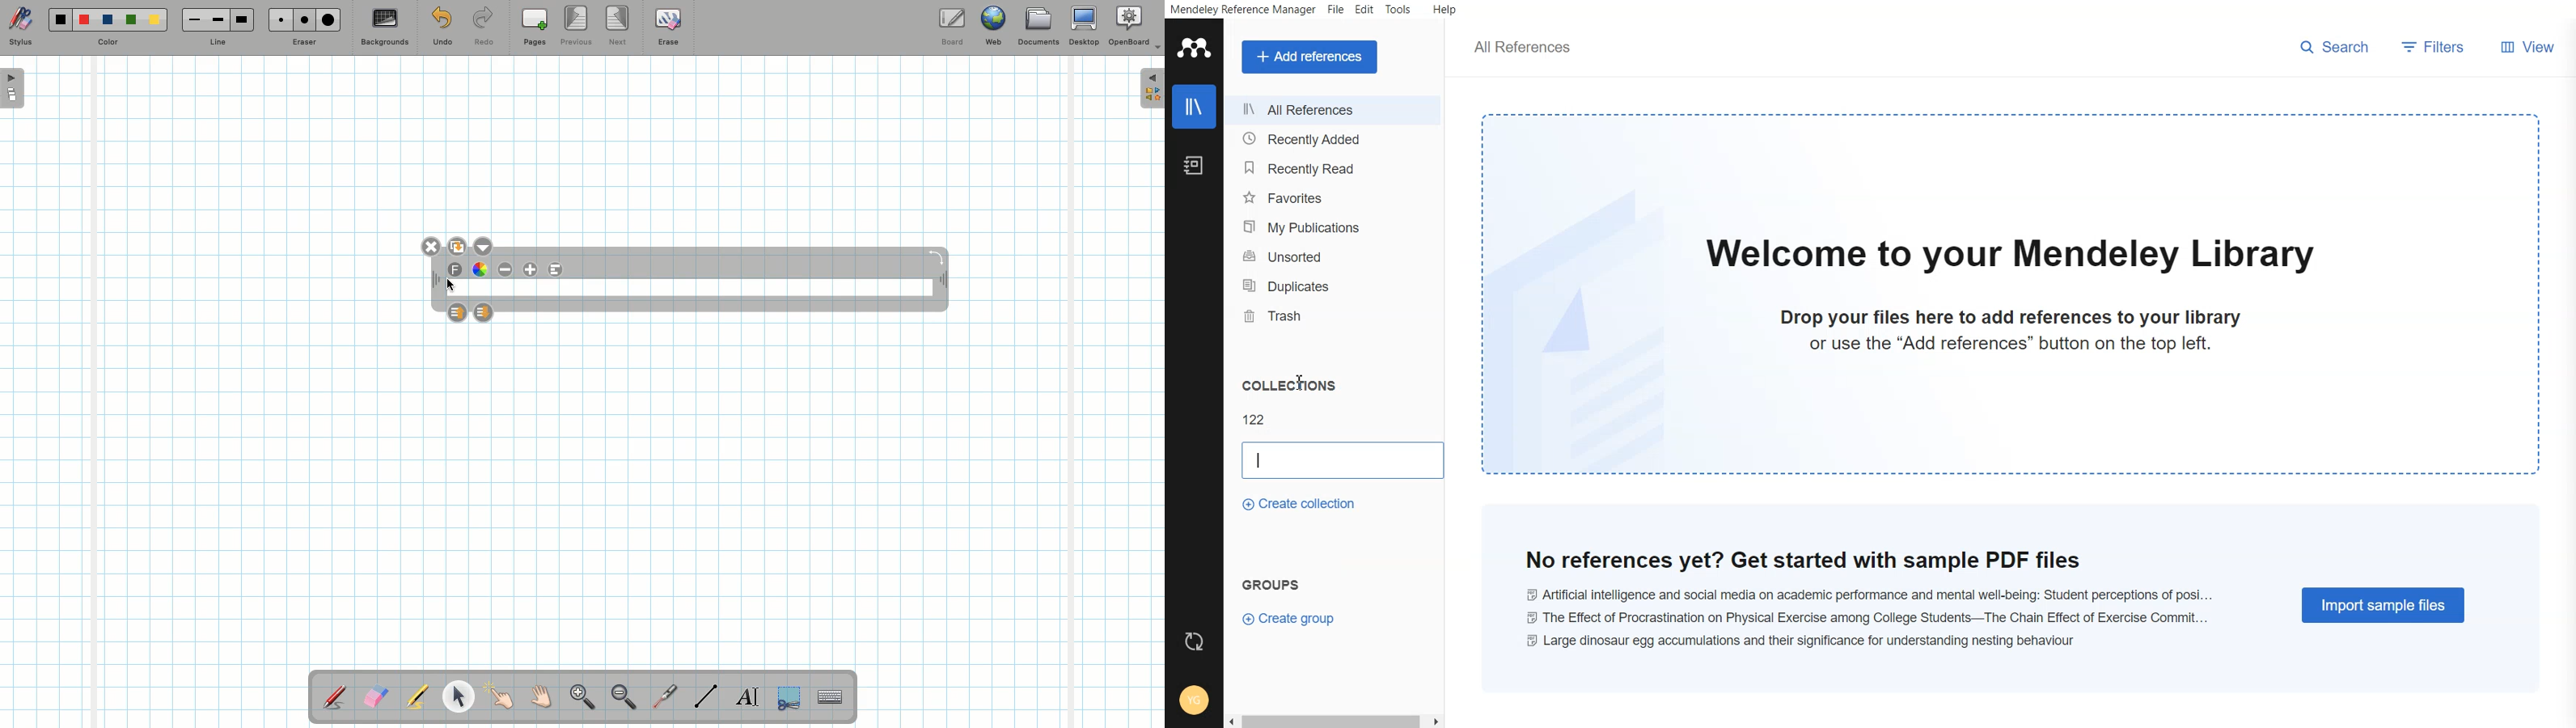 The height and width of the screenshot is (728, 2576). I want to click on Import simple files, so click(2385, 604).